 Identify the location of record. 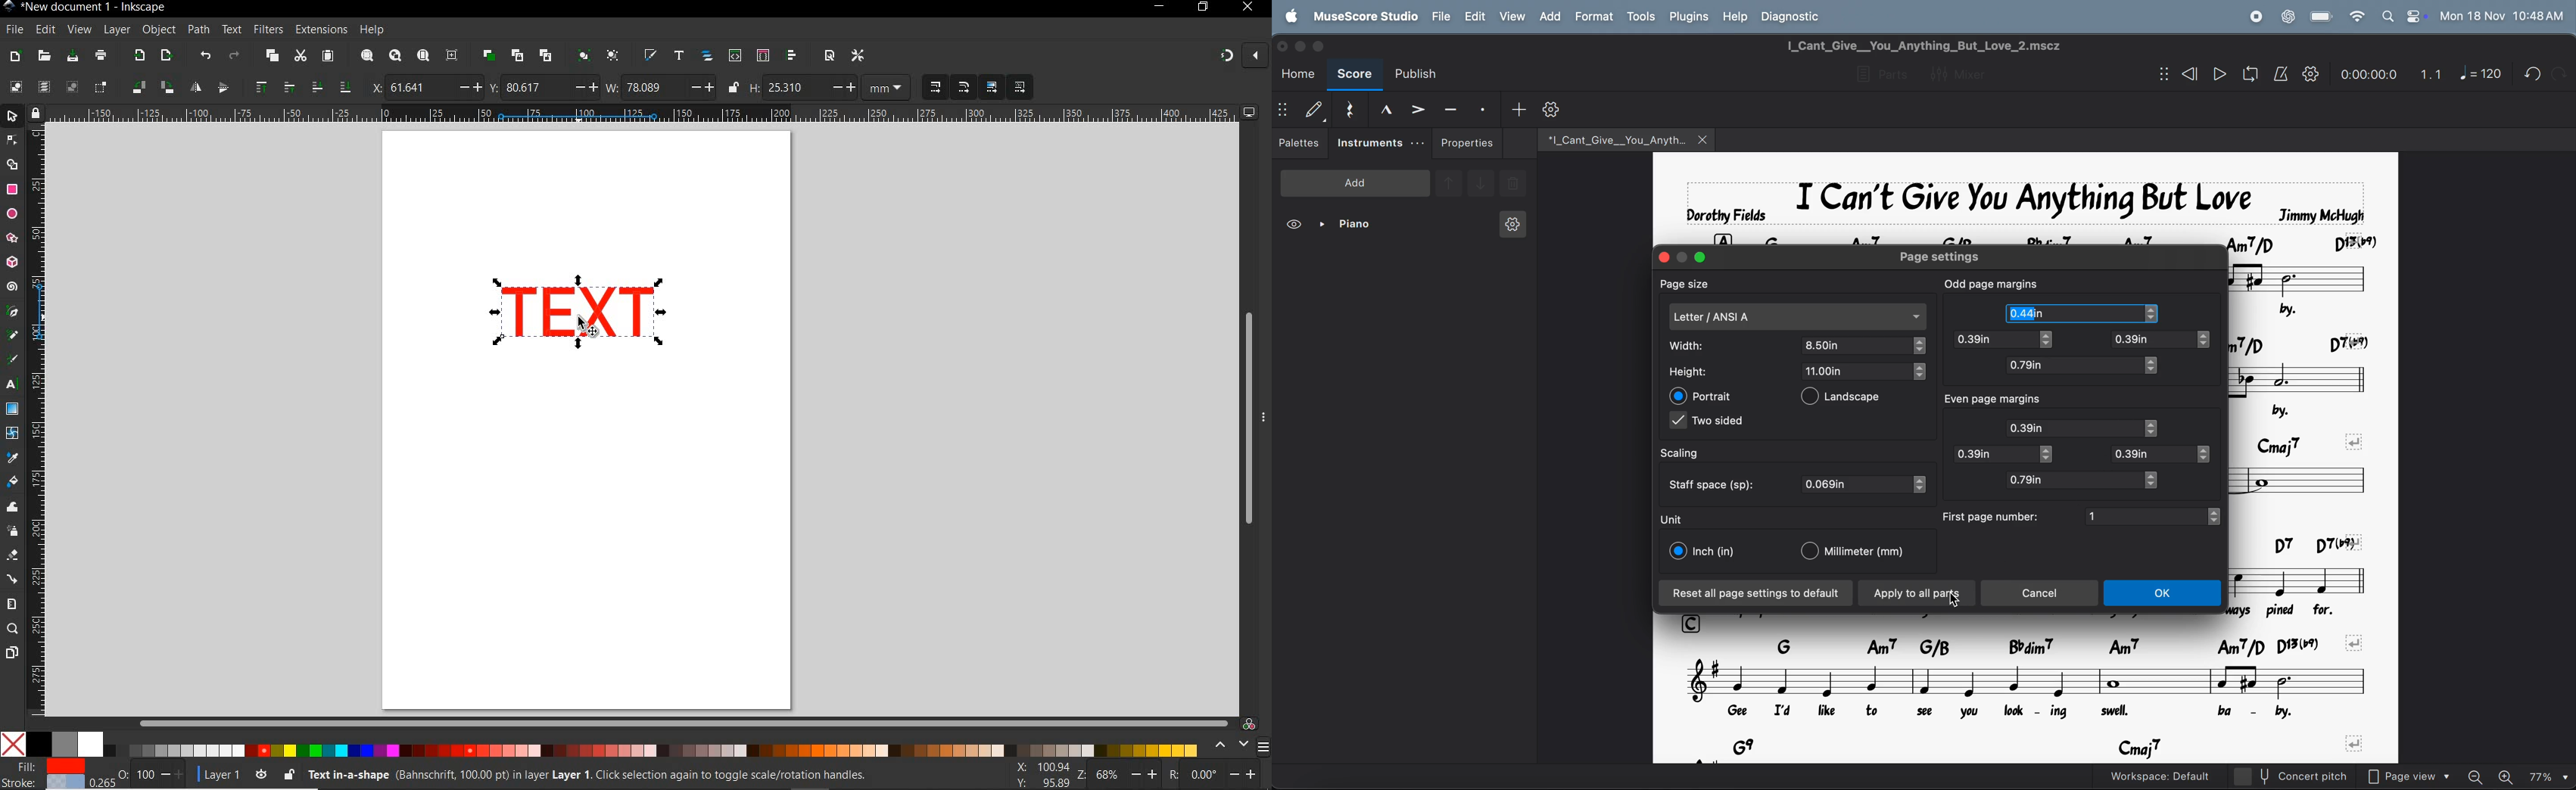
(2256, 16).